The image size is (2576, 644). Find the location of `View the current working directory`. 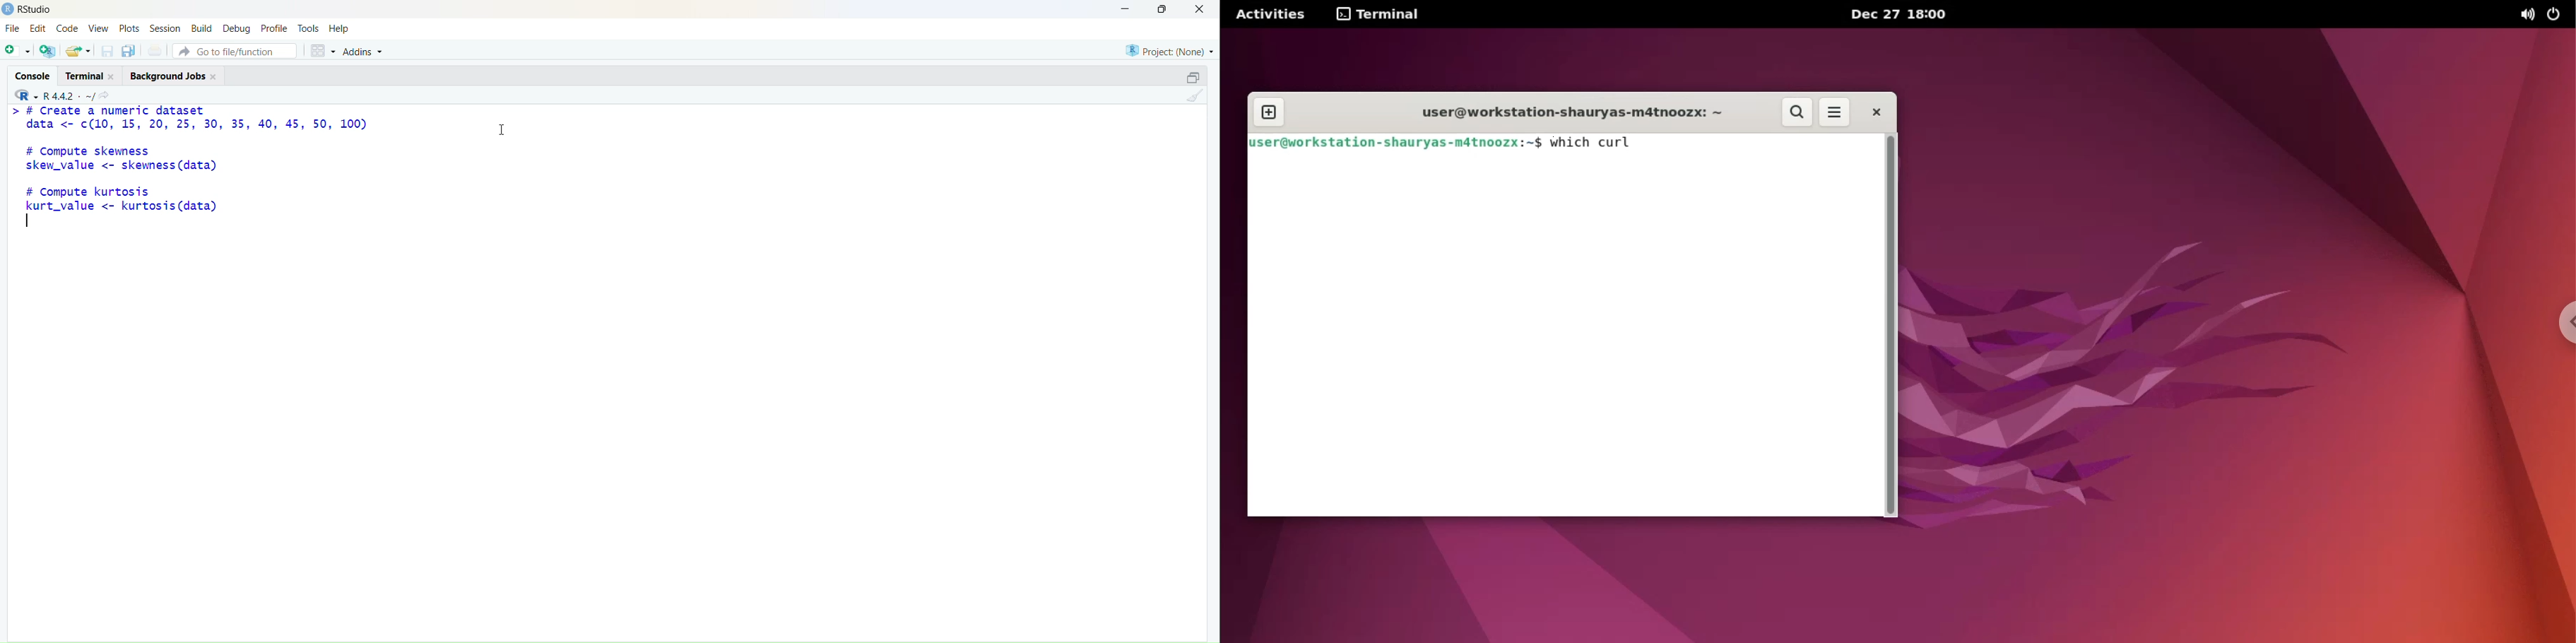

View the current working directory is located at coordinates (108, 95).